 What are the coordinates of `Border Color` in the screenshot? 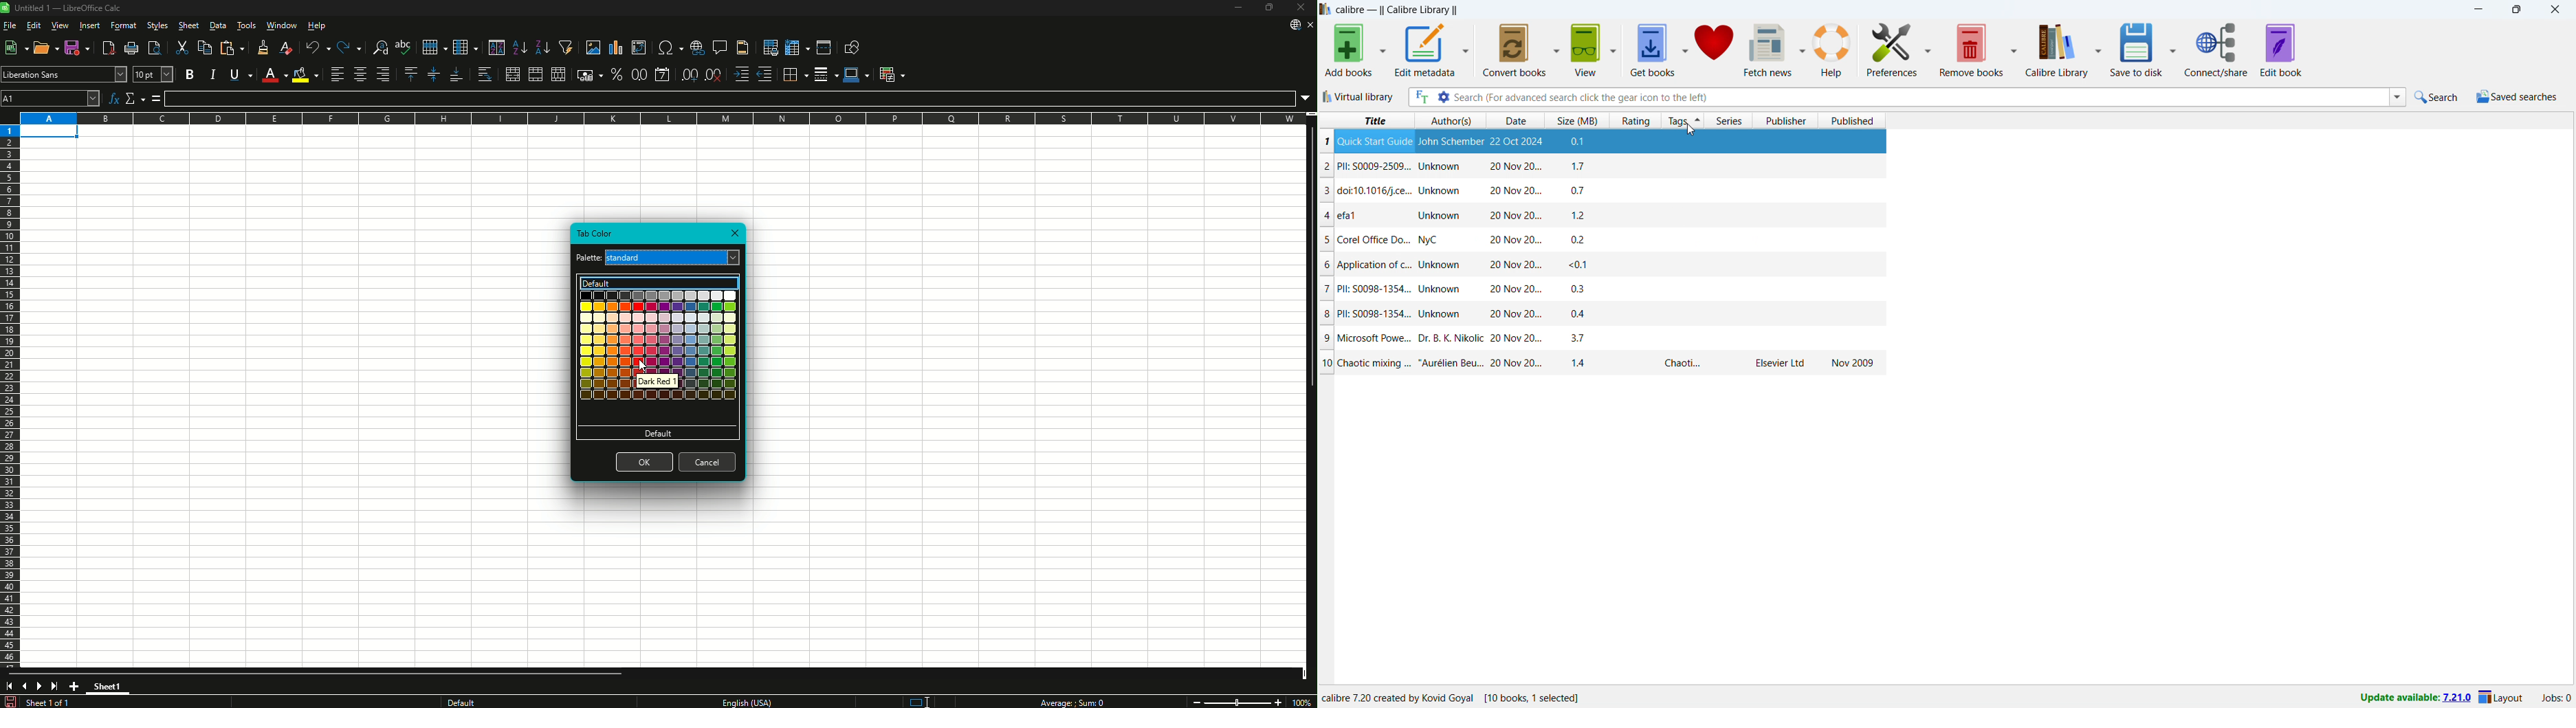 It's located at (857, 75).